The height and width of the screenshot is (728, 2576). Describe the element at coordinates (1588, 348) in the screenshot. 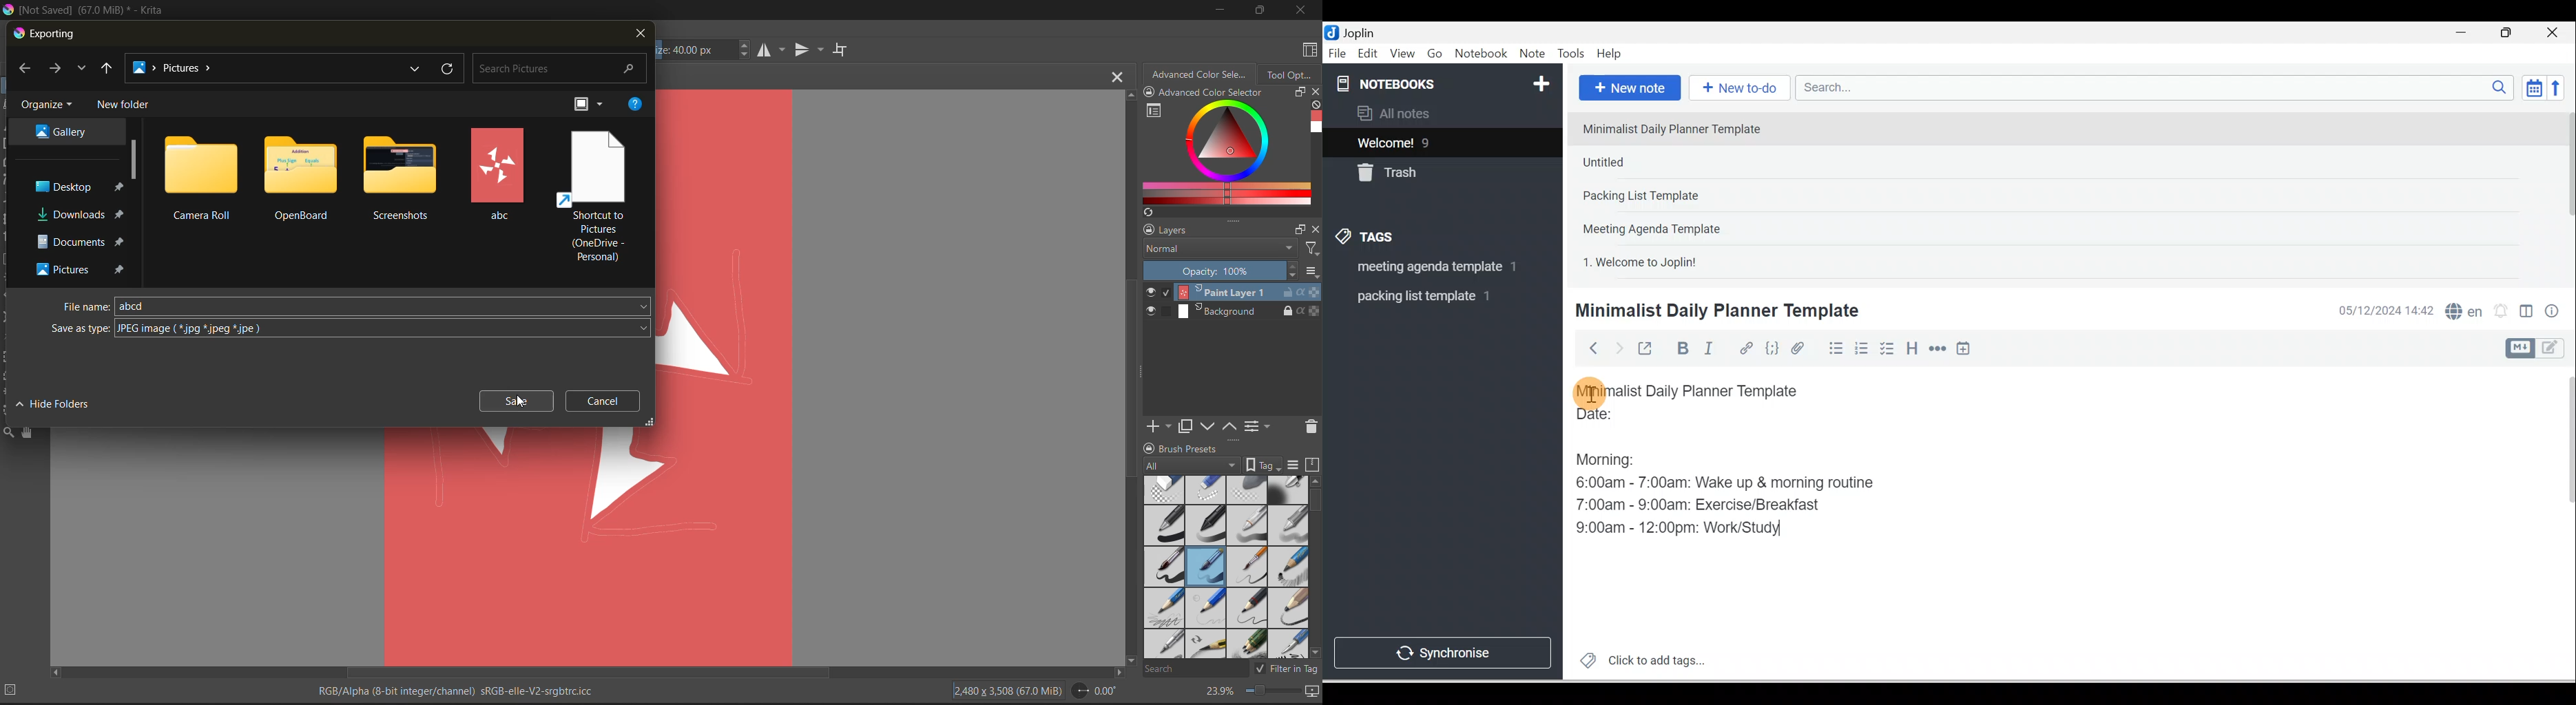

I see `Back` at that location.